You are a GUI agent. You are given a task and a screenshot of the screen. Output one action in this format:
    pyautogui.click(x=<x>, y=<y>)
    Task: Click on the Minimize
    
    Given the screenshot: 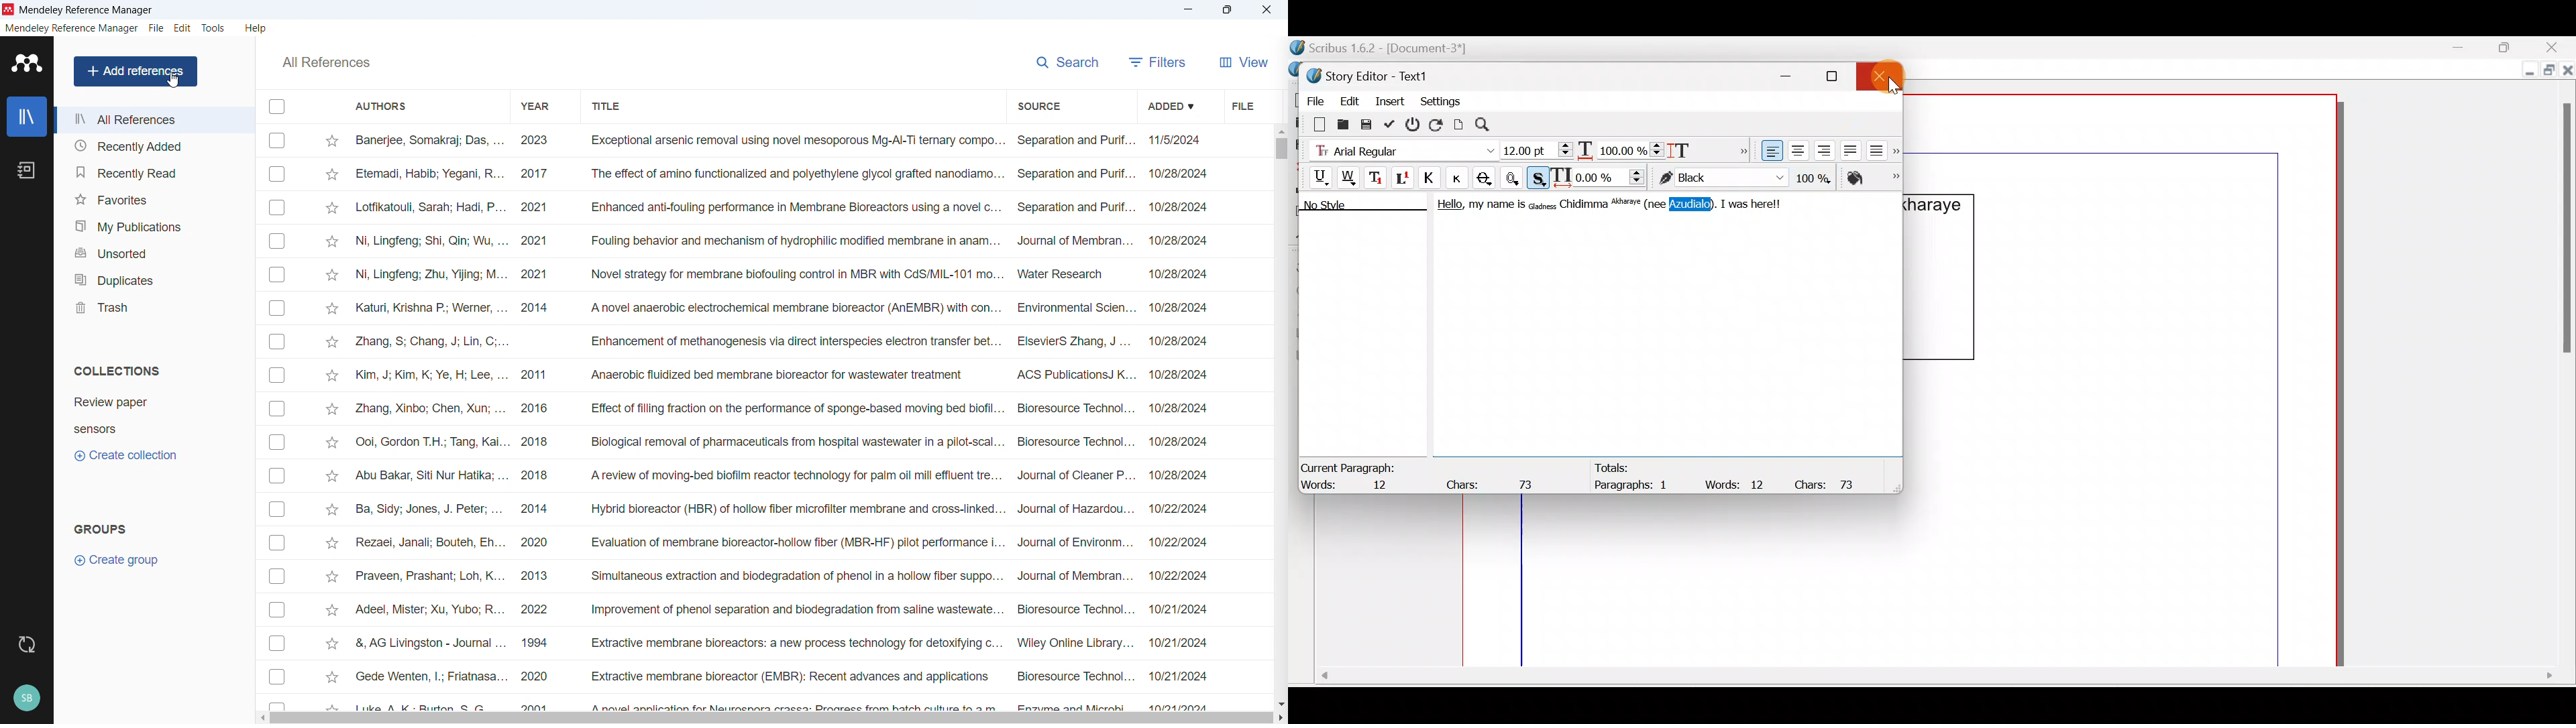 What is the action you would take?
    pyautogui.click(x=2526, y=72)
    